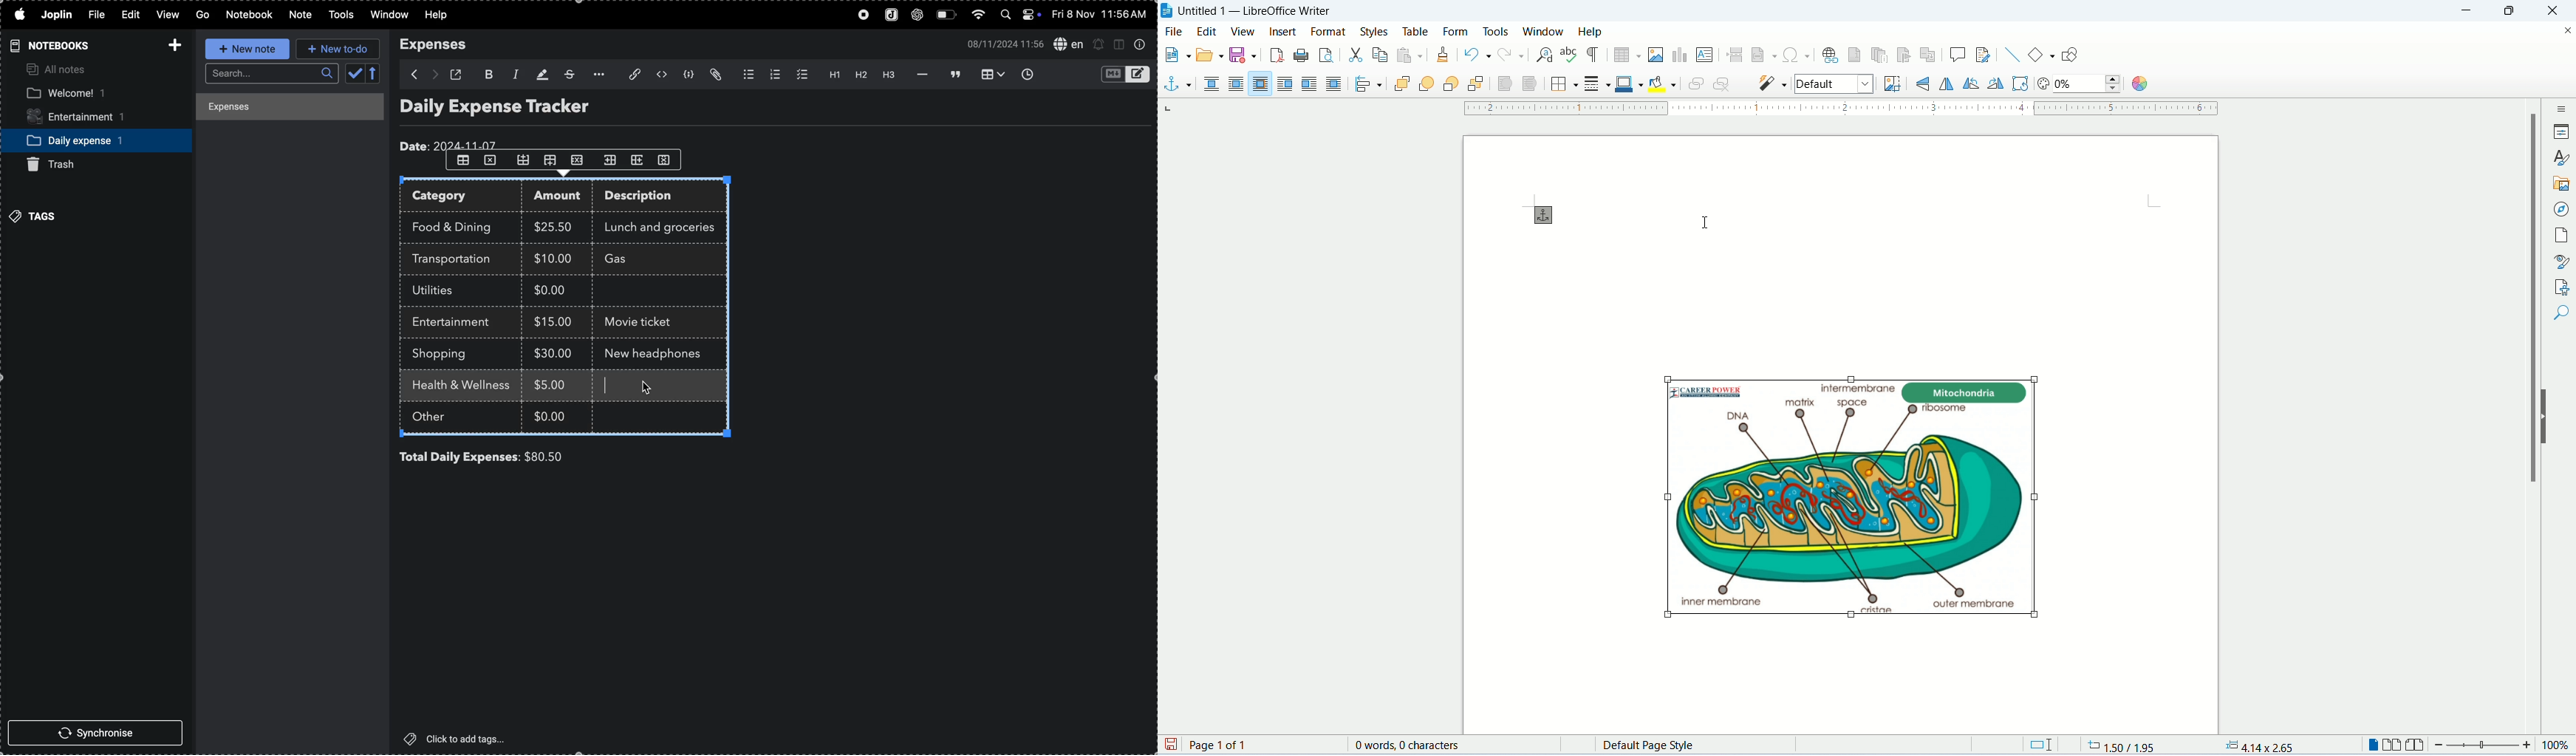 This screenshot has height=756, width=2576. What do you see at coordinates (85, 118) in the screenshot?
I see `entertainment` at bounding box center [85, 118].